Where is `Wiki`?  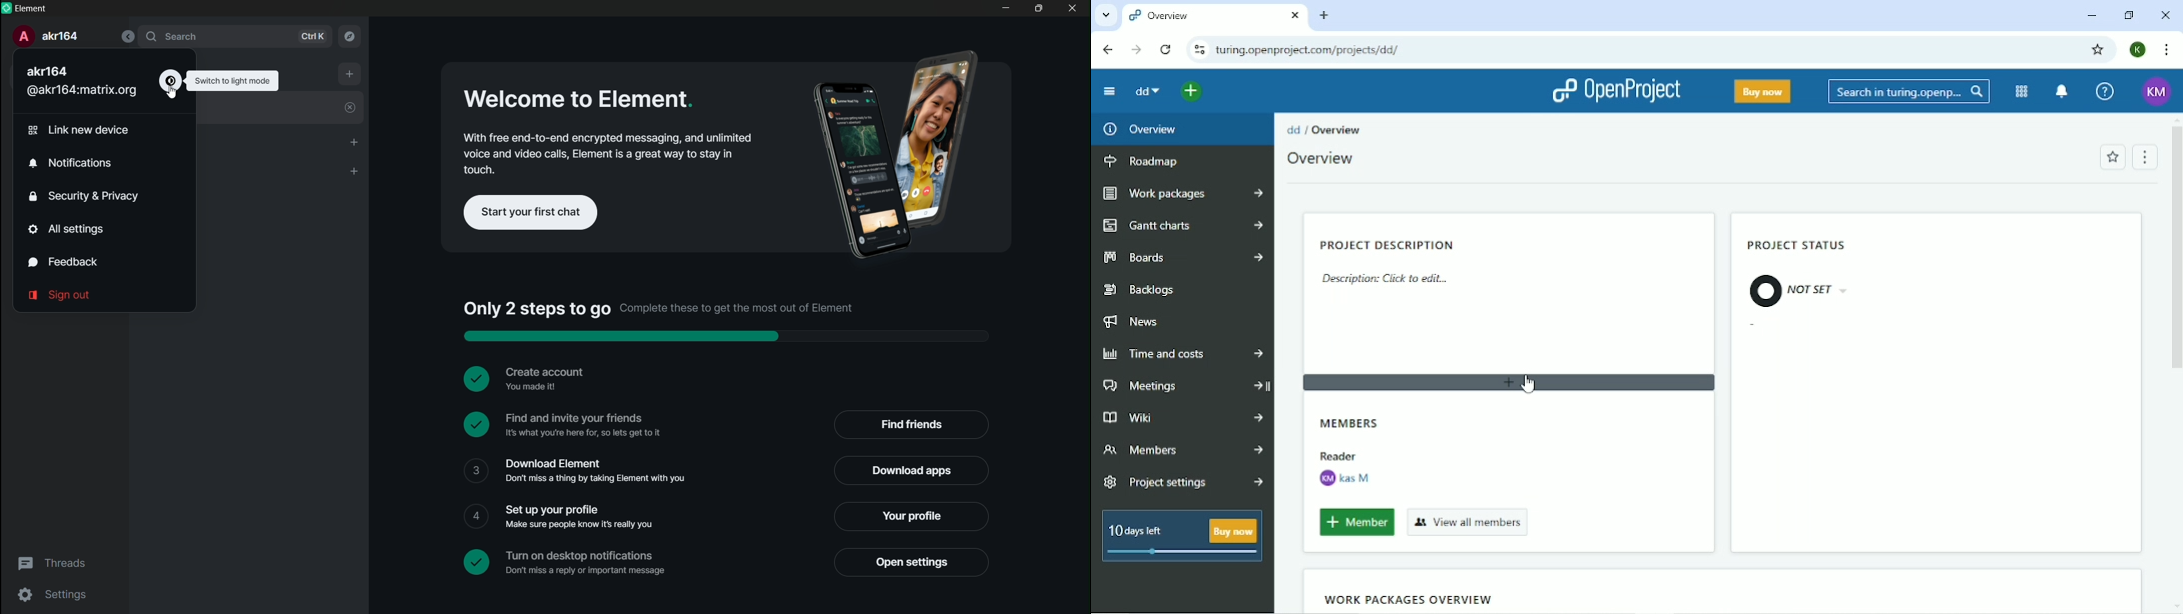
Wiki is located at coordinates (1183, 419).